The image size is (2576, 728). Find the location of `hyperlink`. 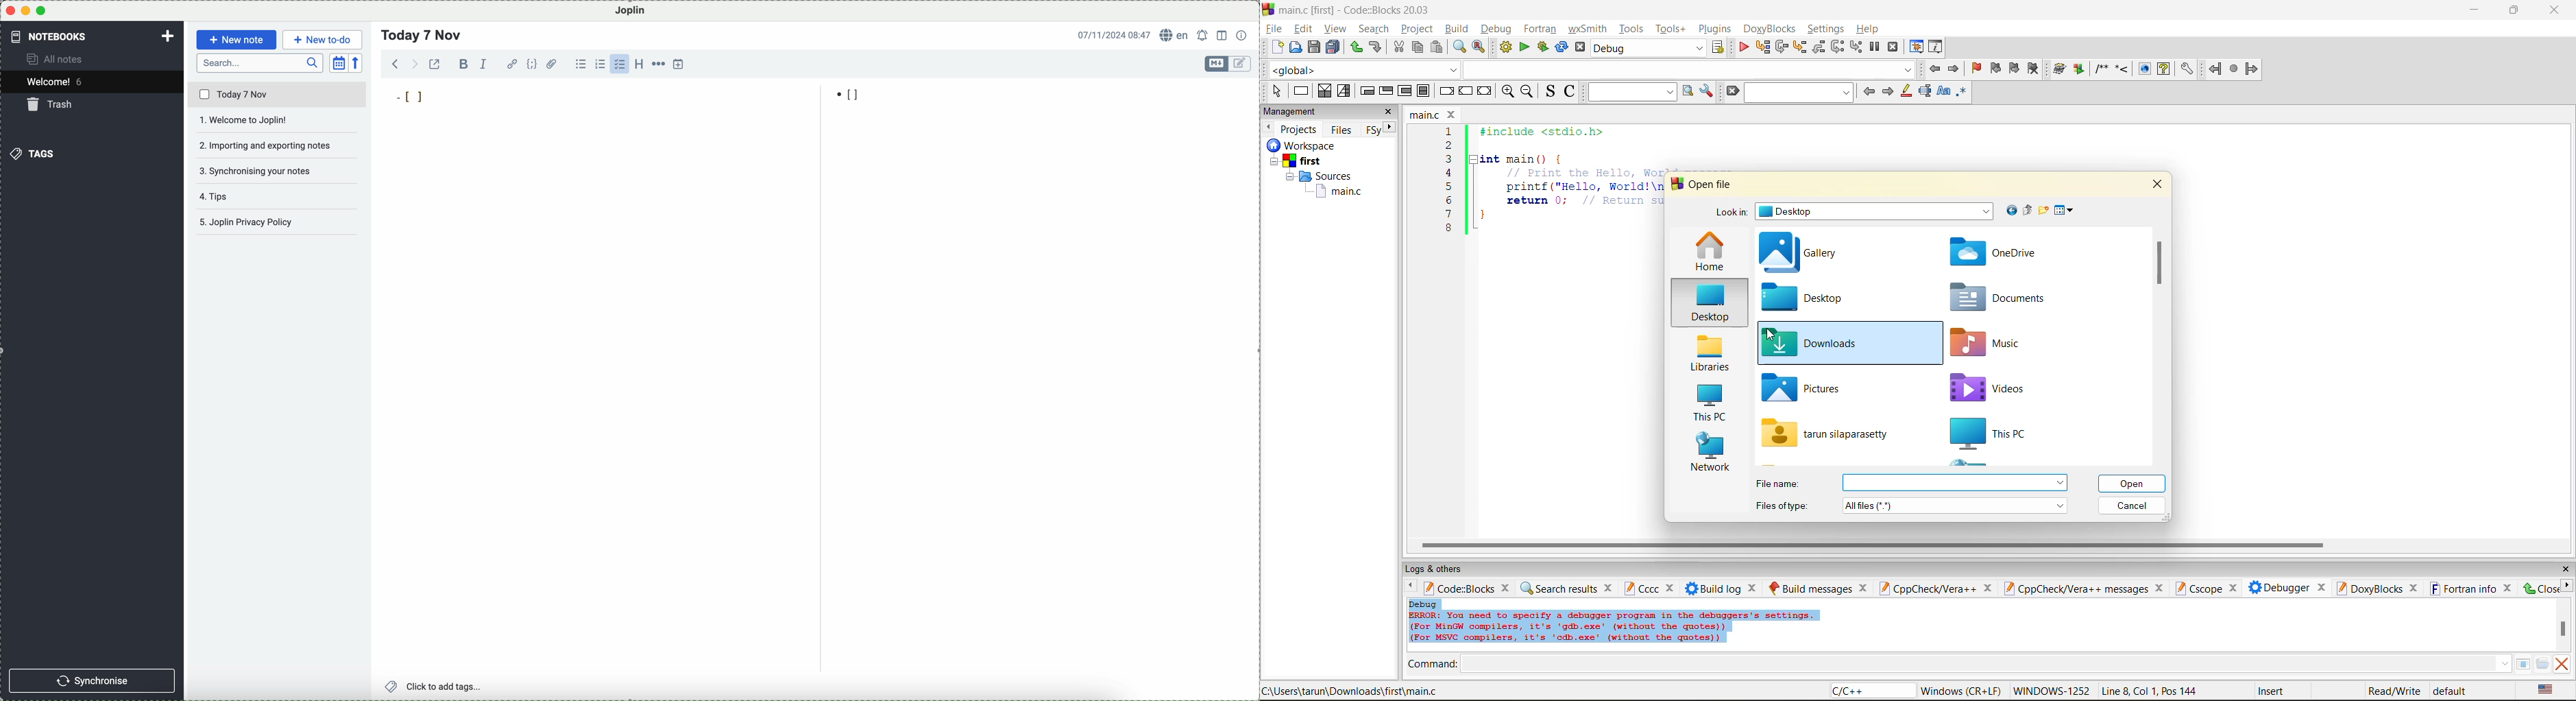

hyperlink is located at coordinates (512, 64).